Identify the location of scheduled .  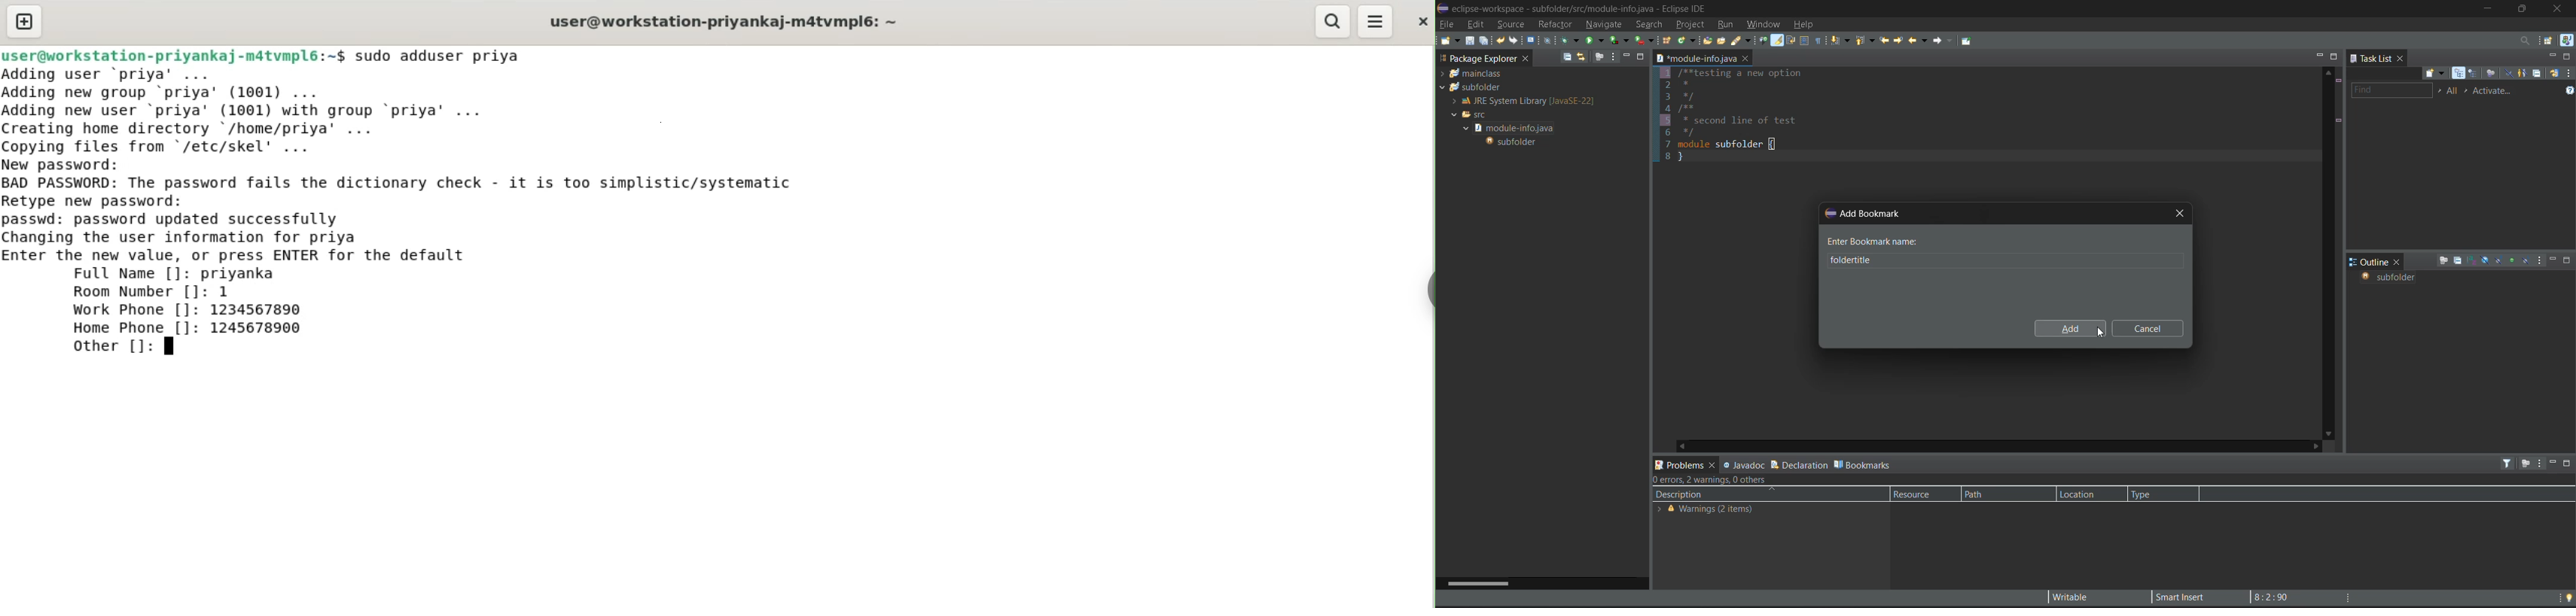
(2475, 74).